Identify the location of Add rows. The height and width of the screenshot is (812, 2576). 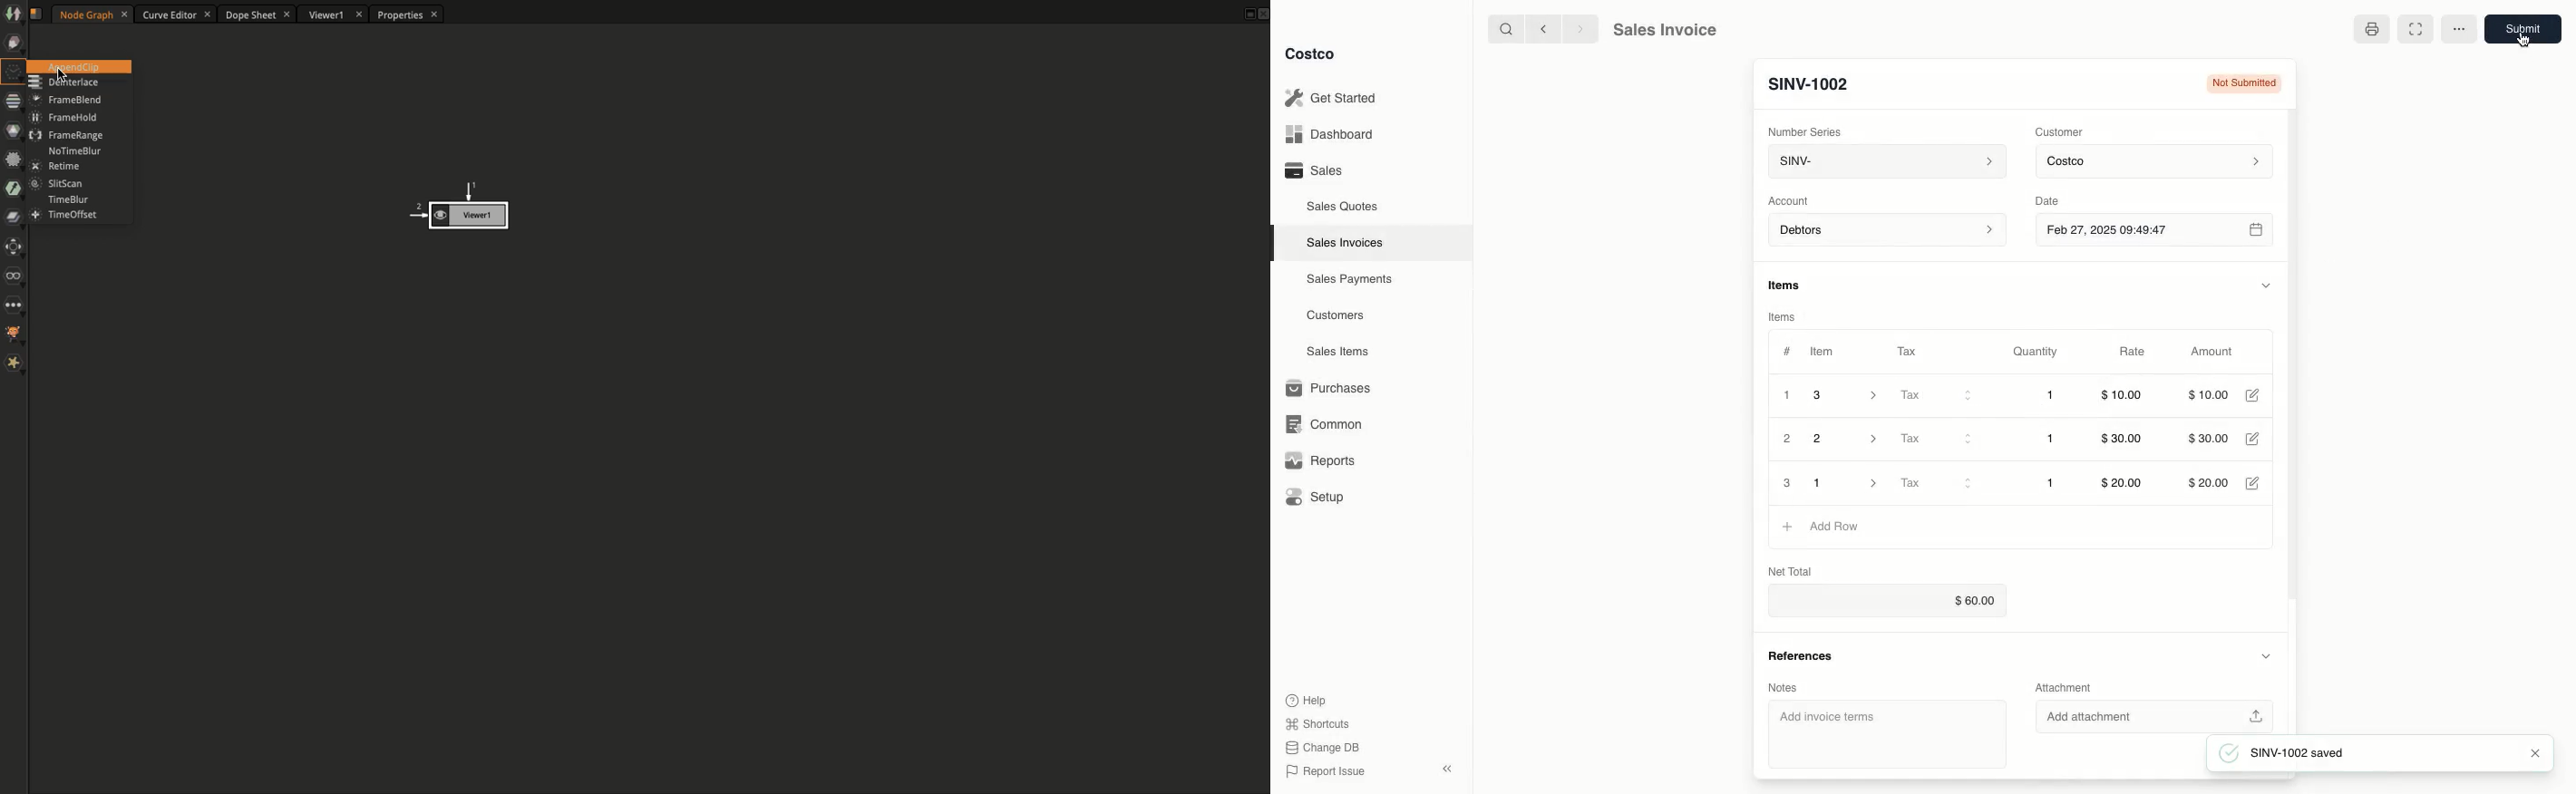
(1834, 526).